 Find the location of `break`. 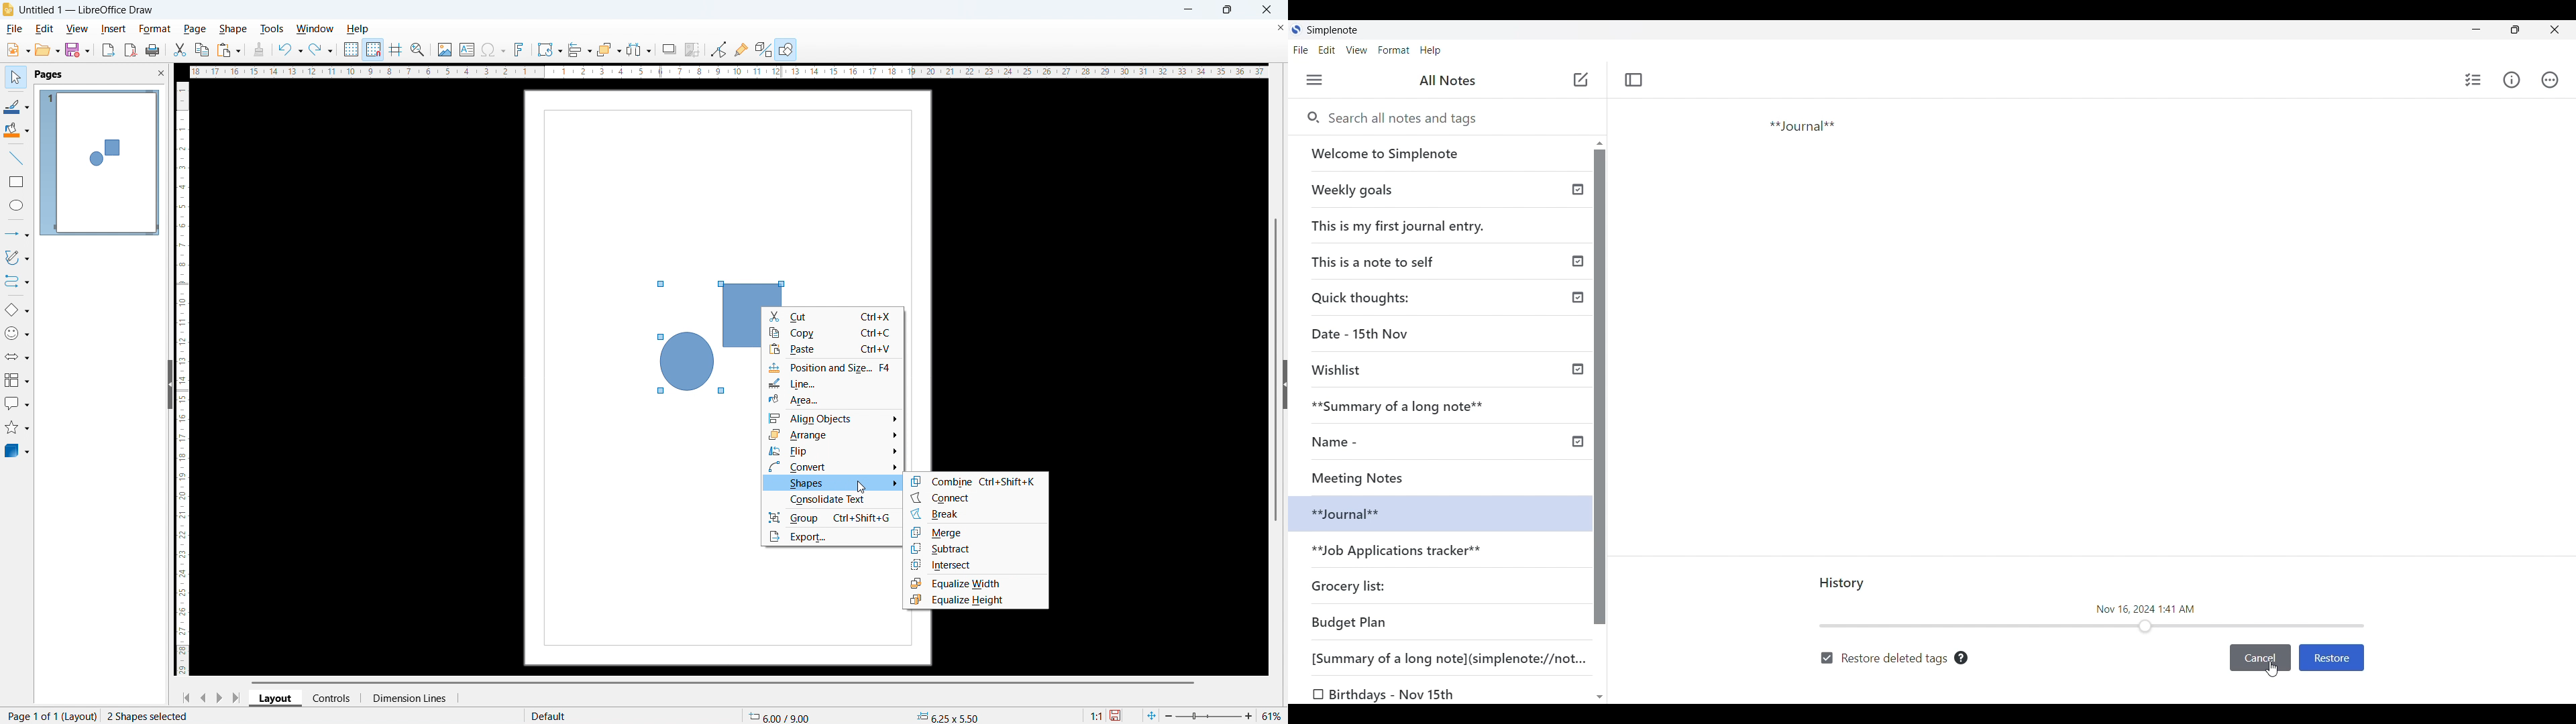

break is located at coordinates (977, 514).